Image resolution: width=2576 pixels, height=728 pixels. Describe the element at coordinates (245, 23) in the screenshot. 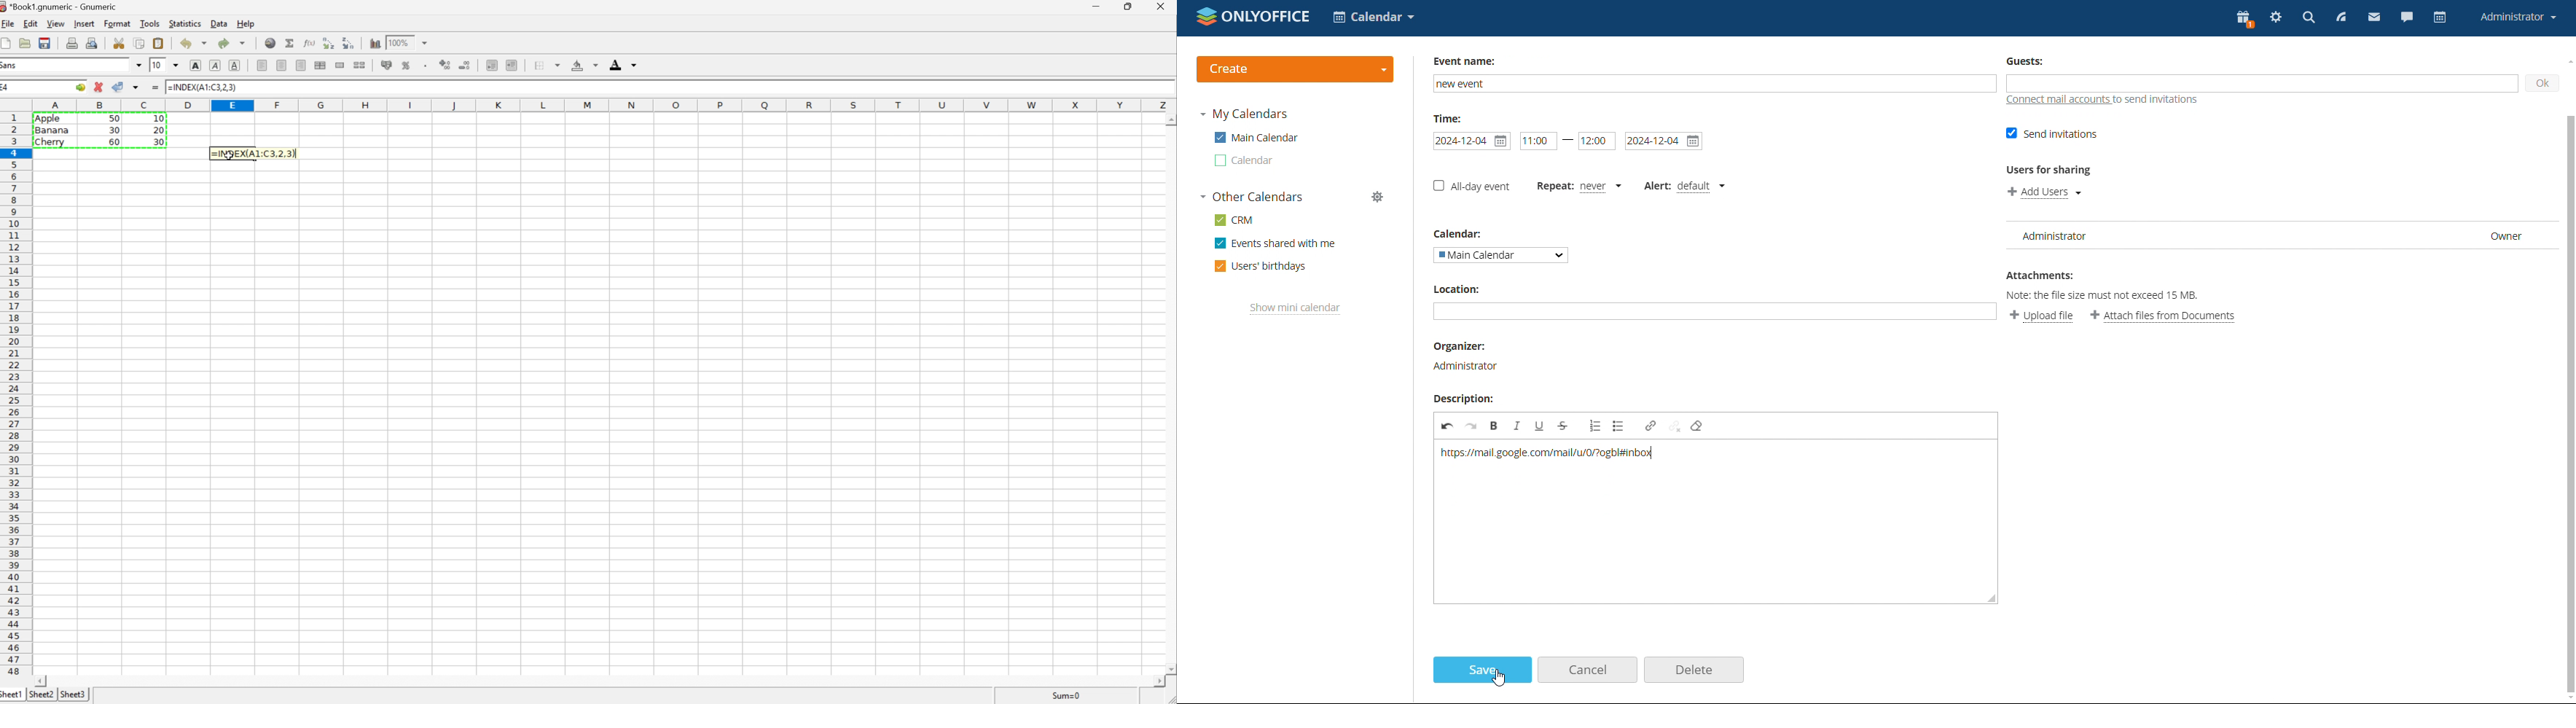

I see `help` at that location.